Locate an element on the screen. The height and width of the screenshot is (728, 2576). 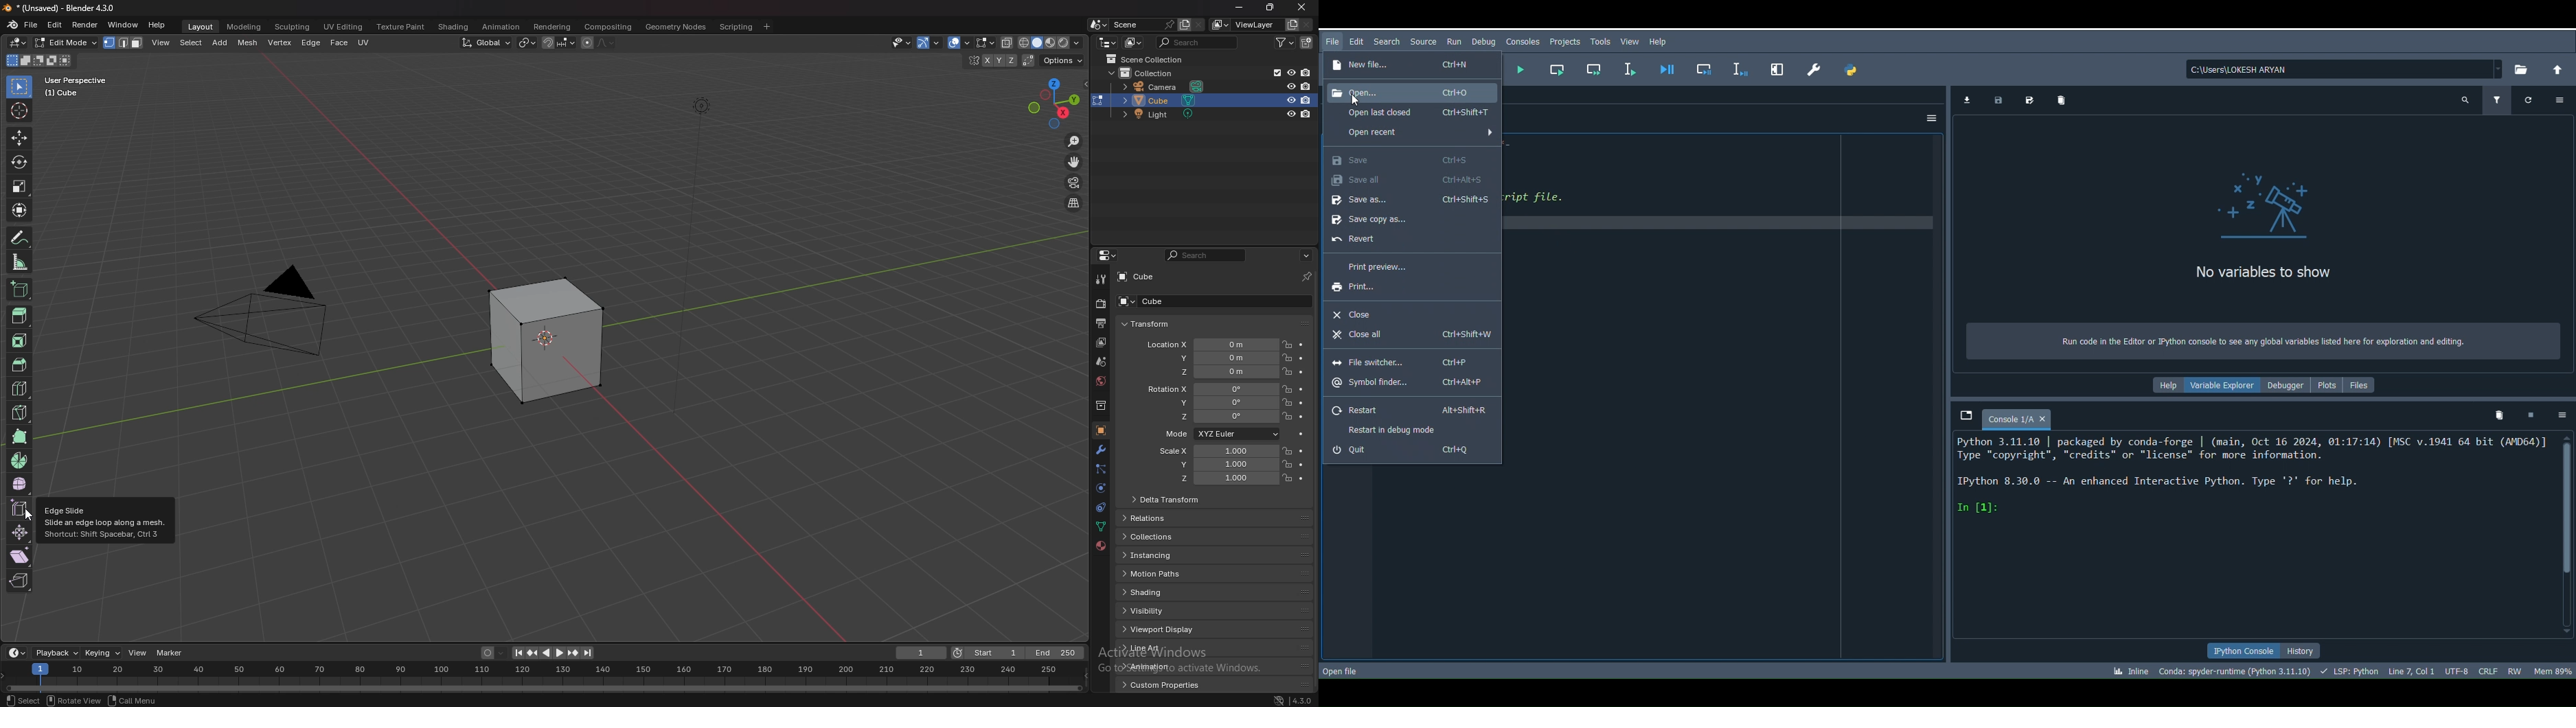
Revert is located at coordinates (1406, 240).